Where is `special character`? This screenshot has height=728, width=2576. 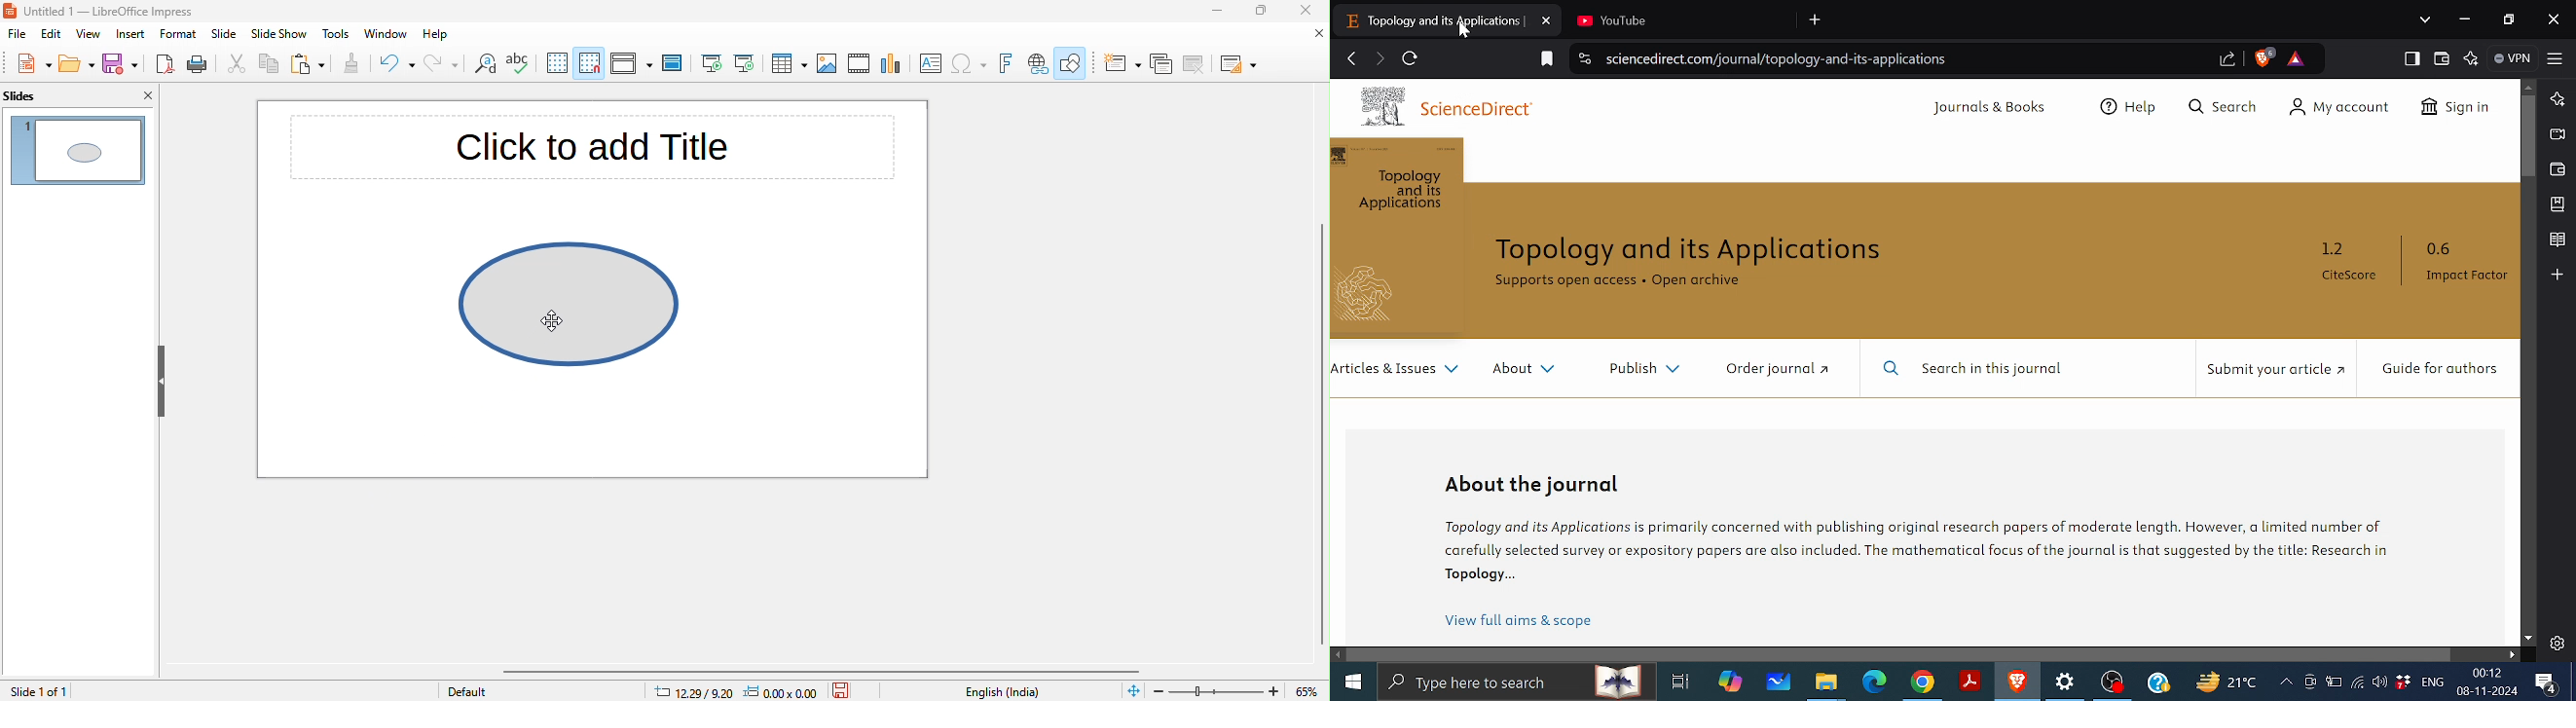 special character is located at coordinates (970, 64).